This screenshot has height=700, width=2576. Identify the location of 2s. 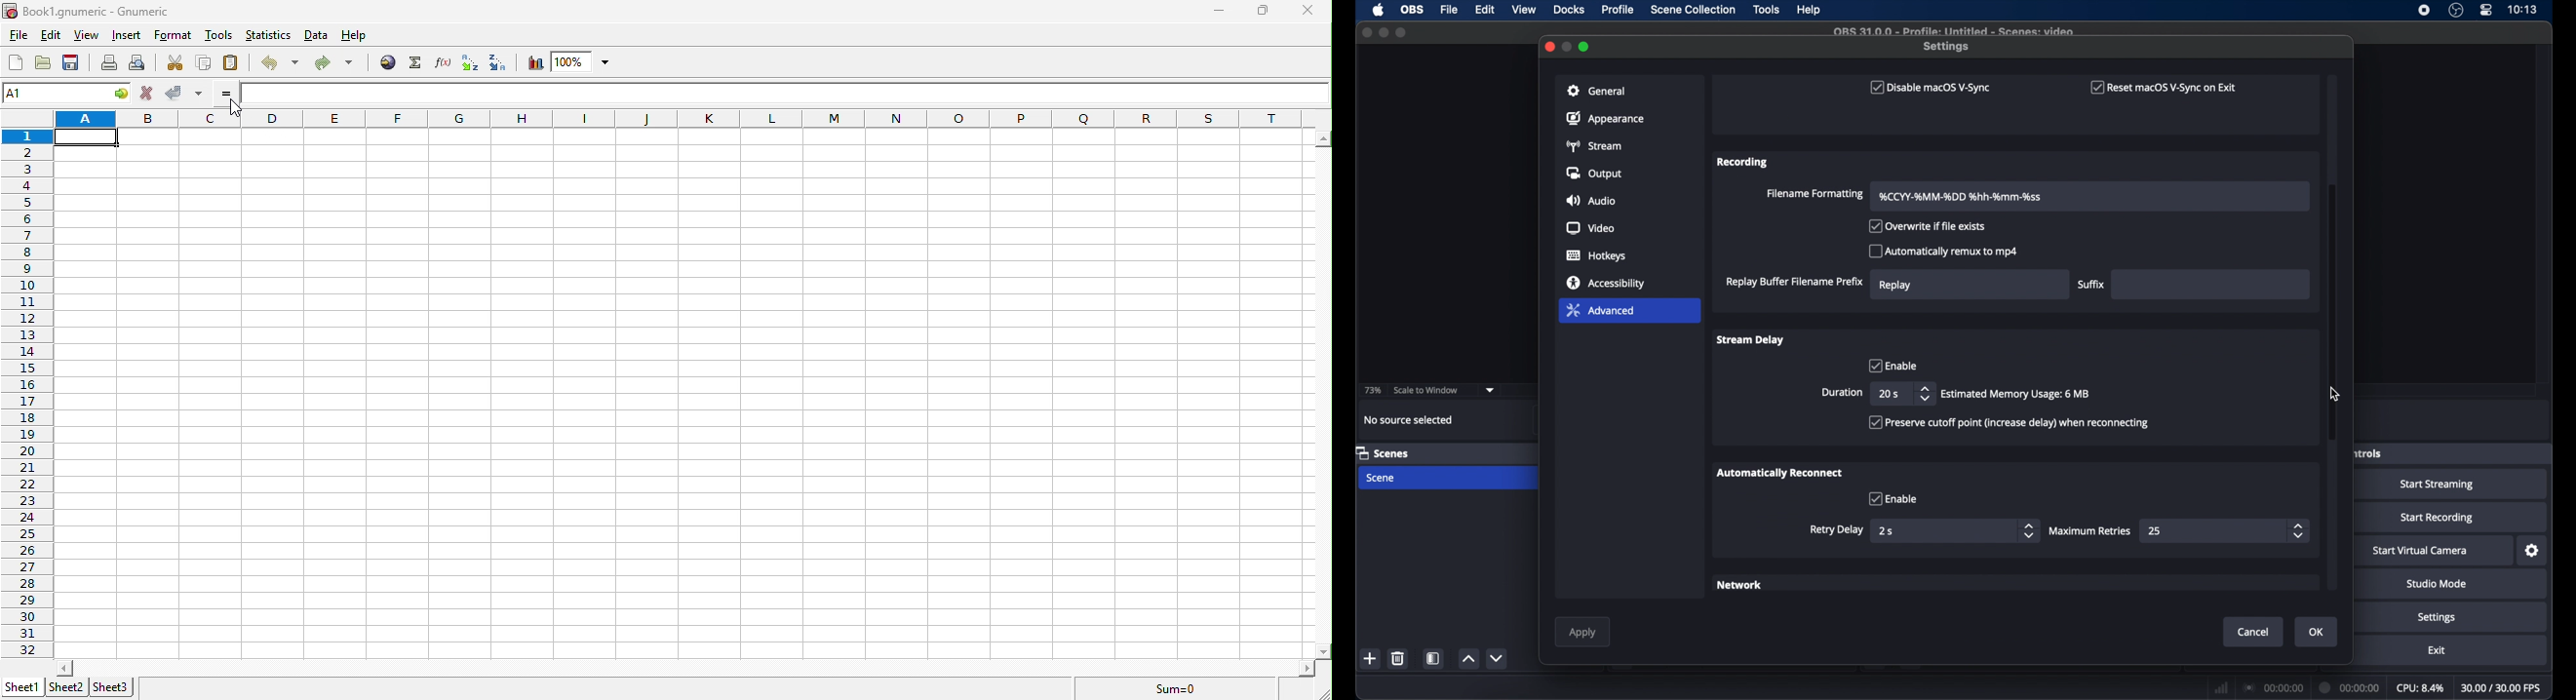
(1887, 531).